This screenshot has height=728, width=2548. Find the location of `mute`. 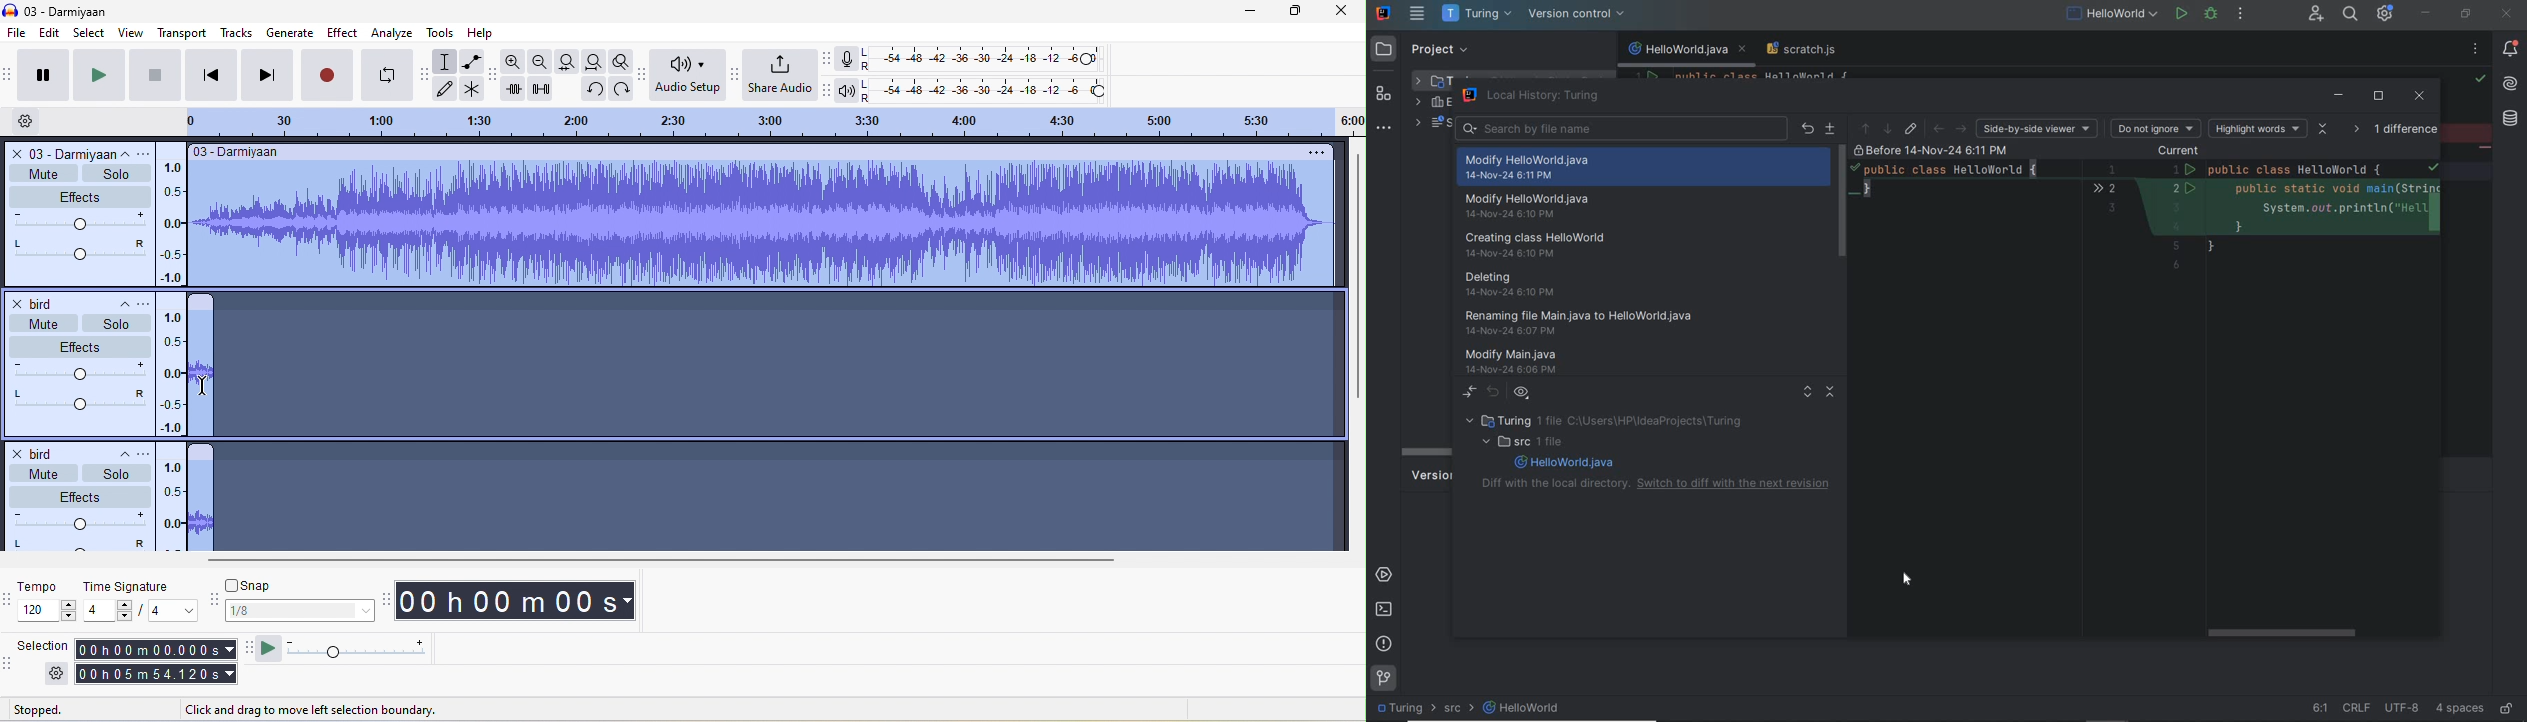

mute is located at coordinates (43, 173).